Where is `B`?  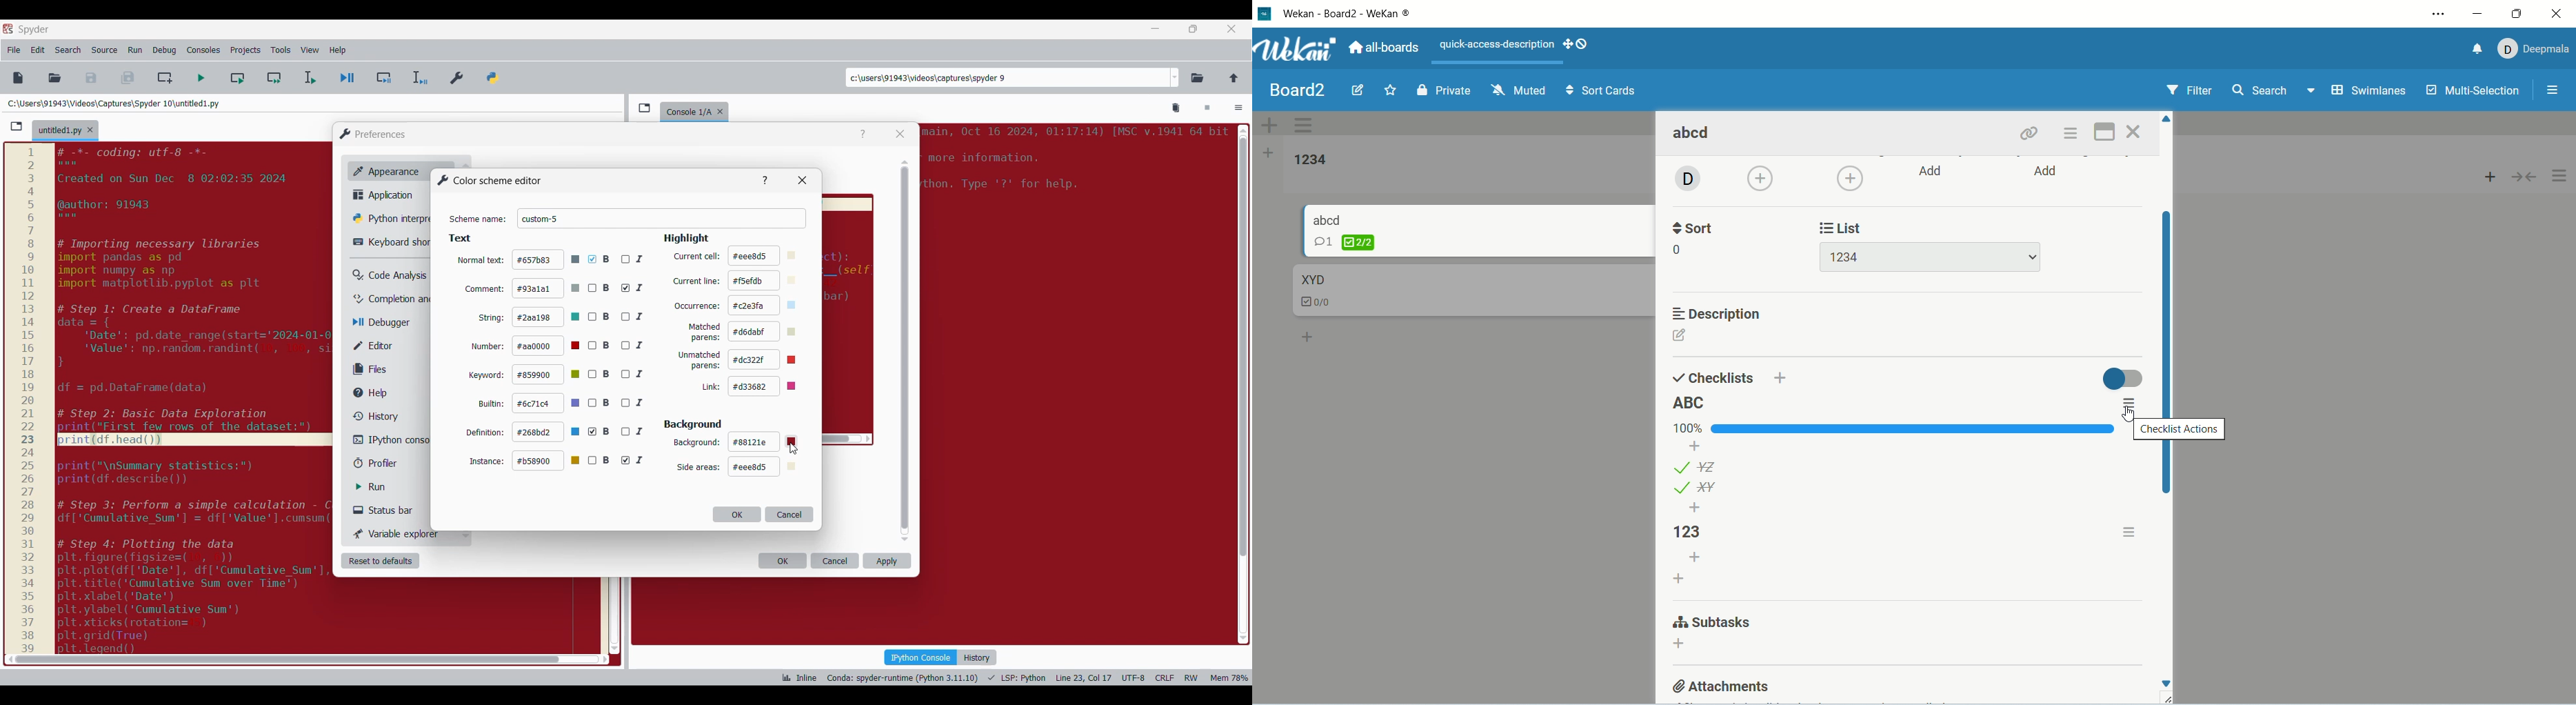 B is located at coordinates (600, 260).